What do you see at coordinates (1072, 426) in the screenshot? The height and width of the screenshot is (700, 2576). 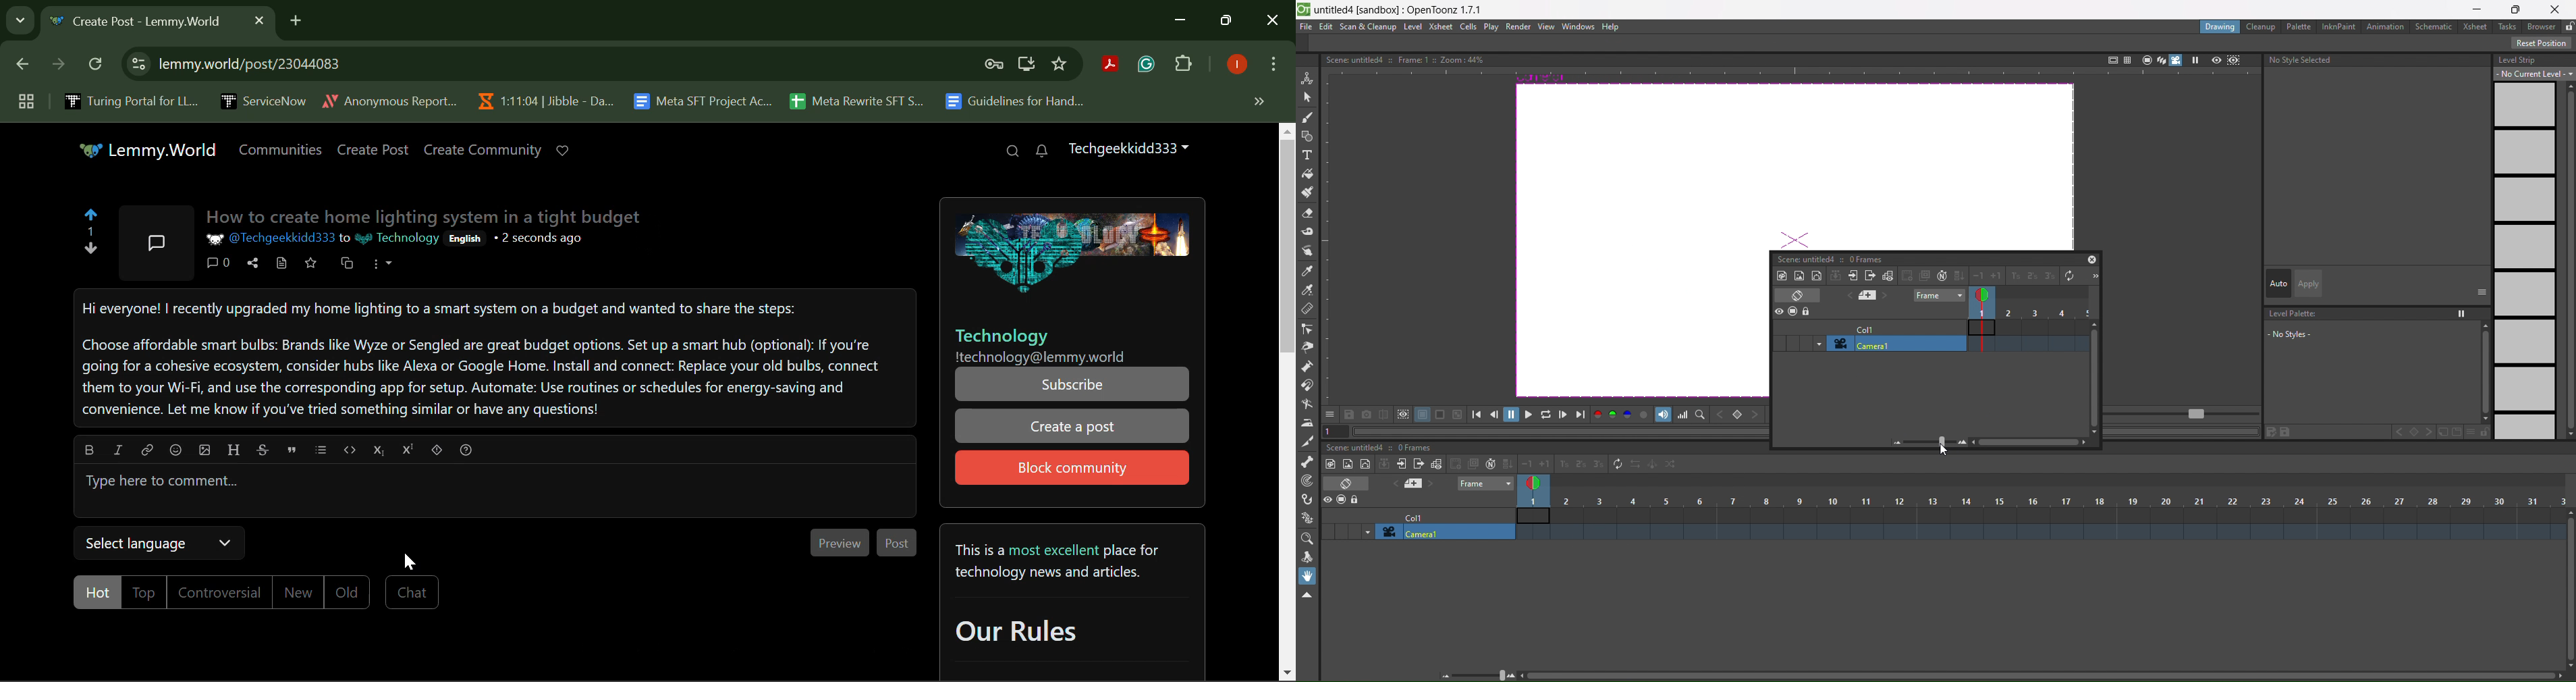 I see `Create a post Button` at bounding box center [1072, 426].